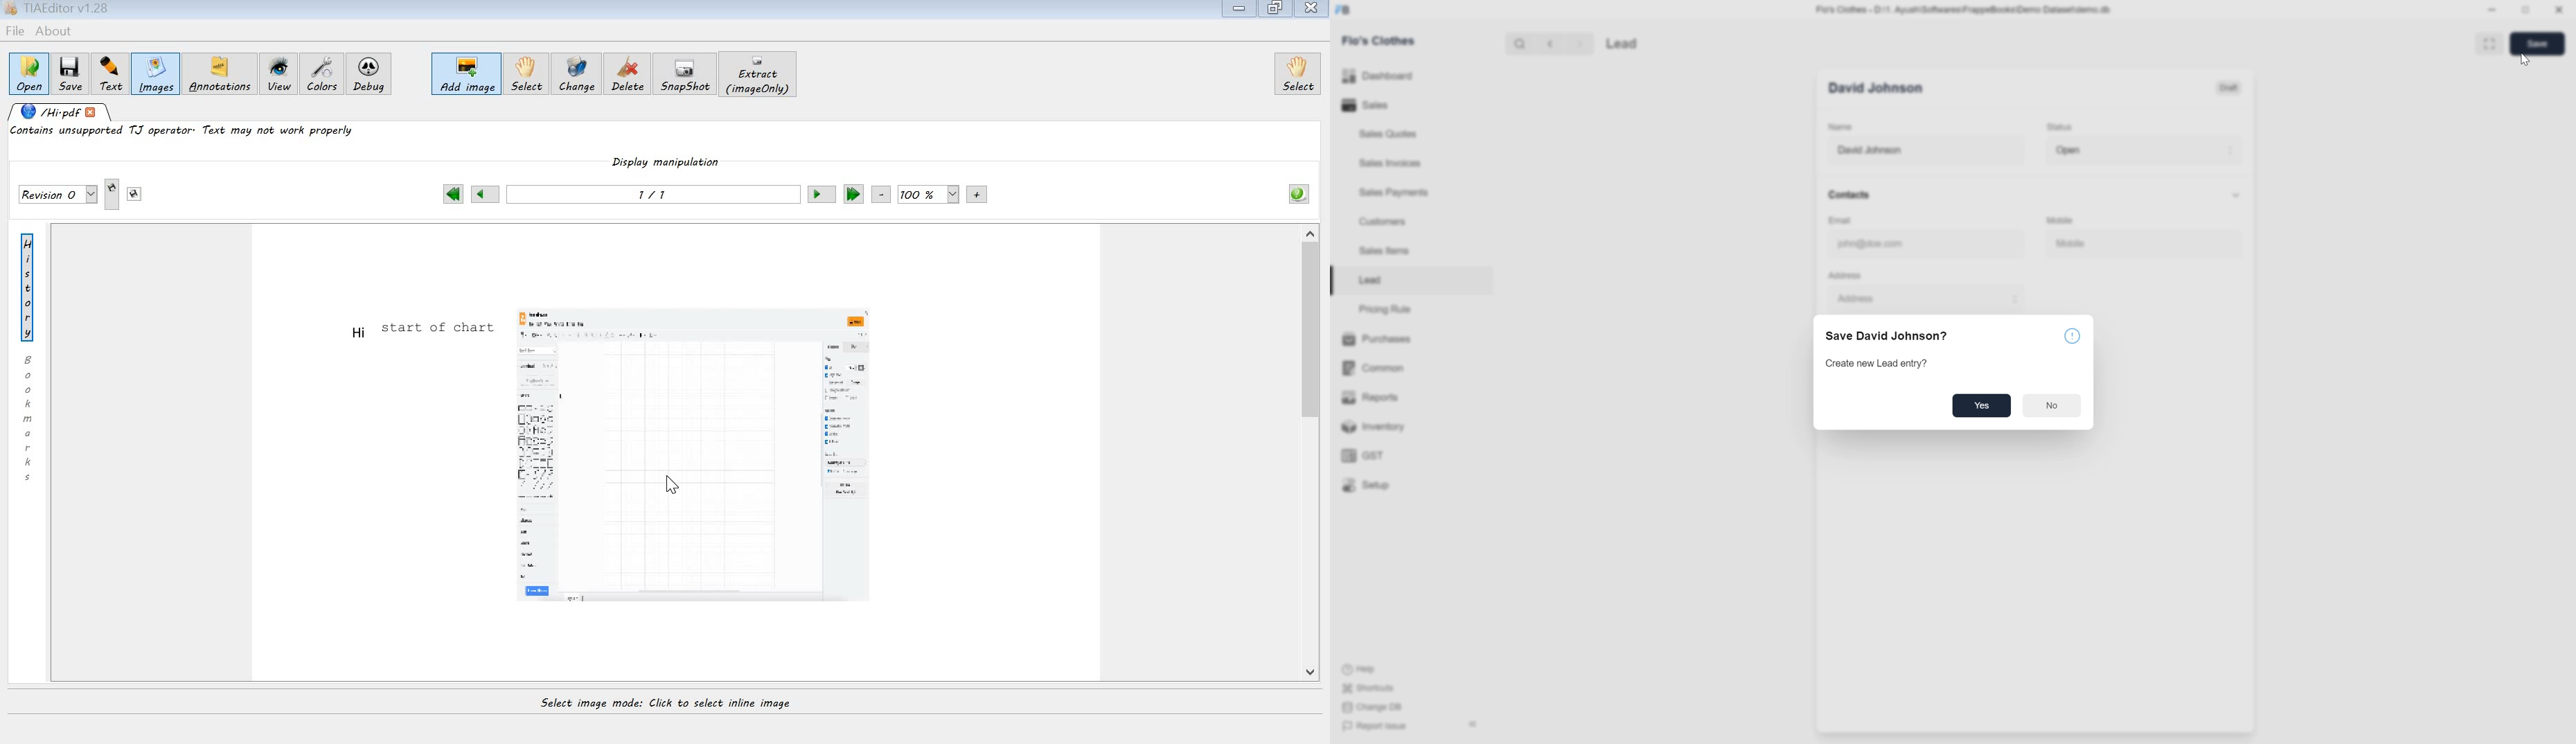 Image resolution: width=2576 pixels, height=756 pixels. I want to click on save, so click(2539, 43).